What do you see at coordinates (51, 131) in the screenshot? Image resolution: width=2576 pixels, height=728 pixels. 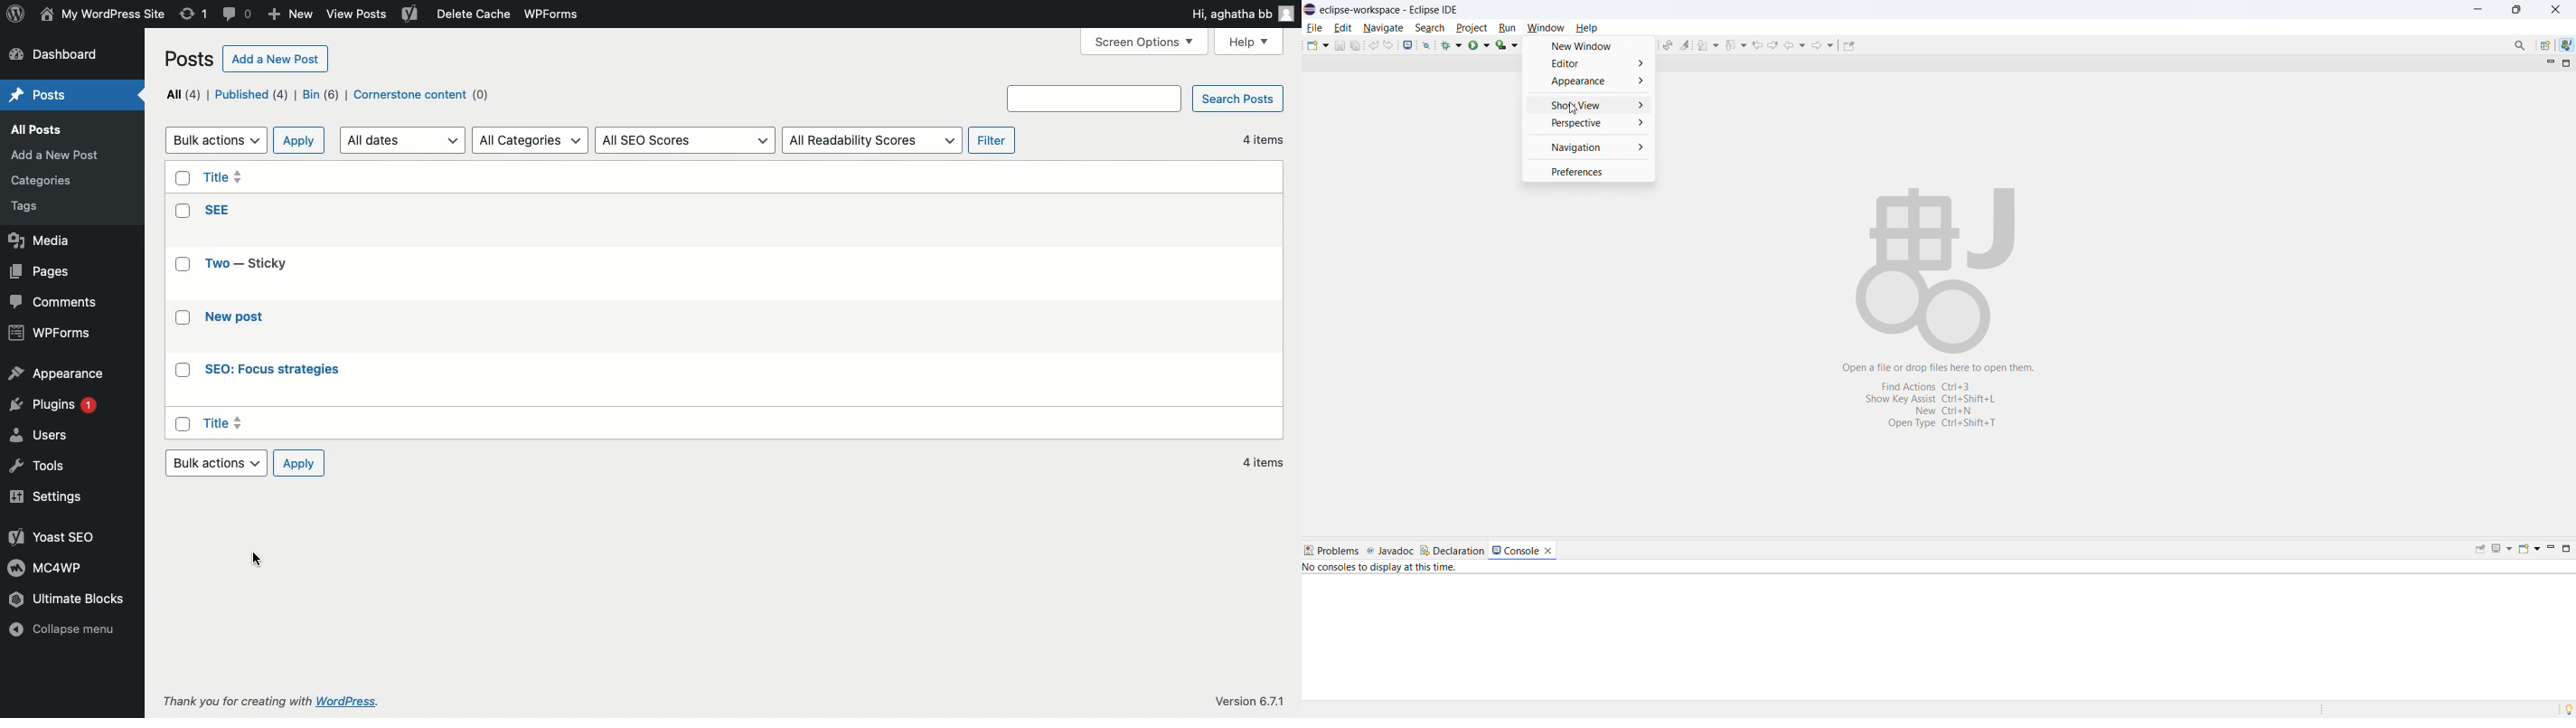 I see `All posts` at bounding box center [51, 131].